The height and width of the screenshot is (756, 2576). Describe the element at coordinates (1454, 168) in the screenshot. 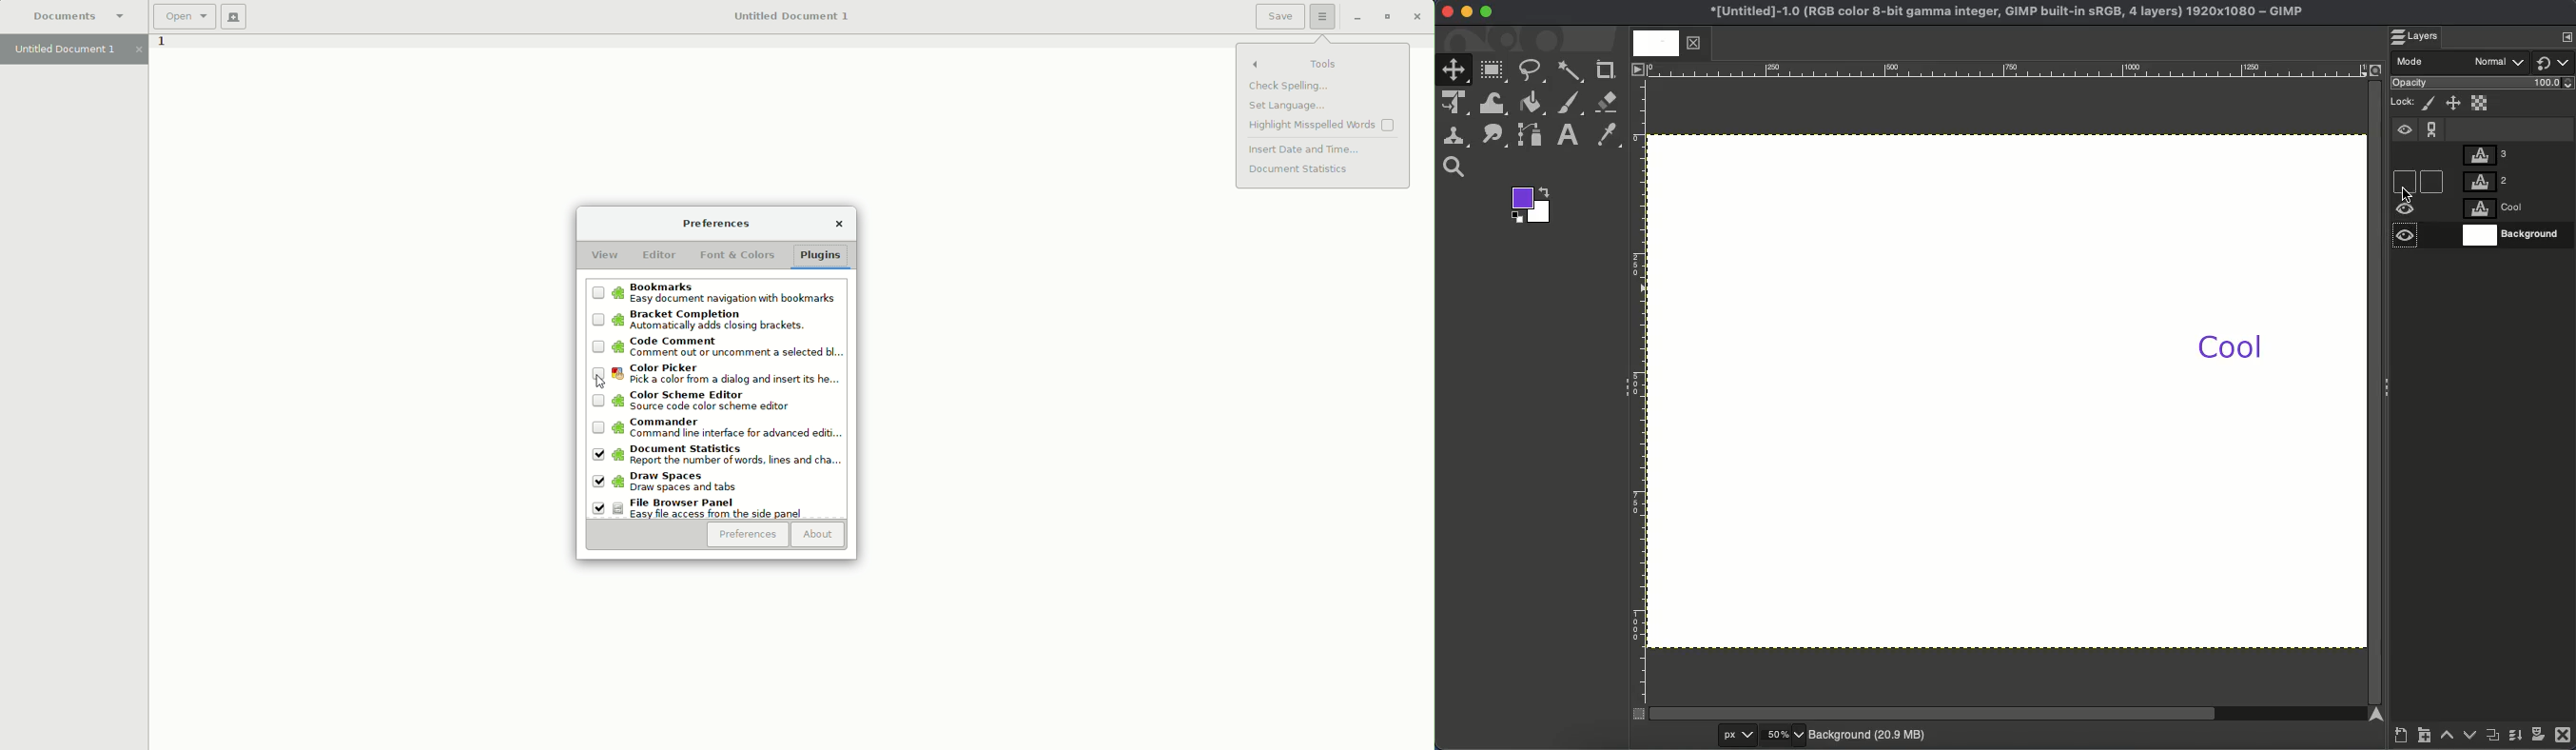

I see `Search` at that location.